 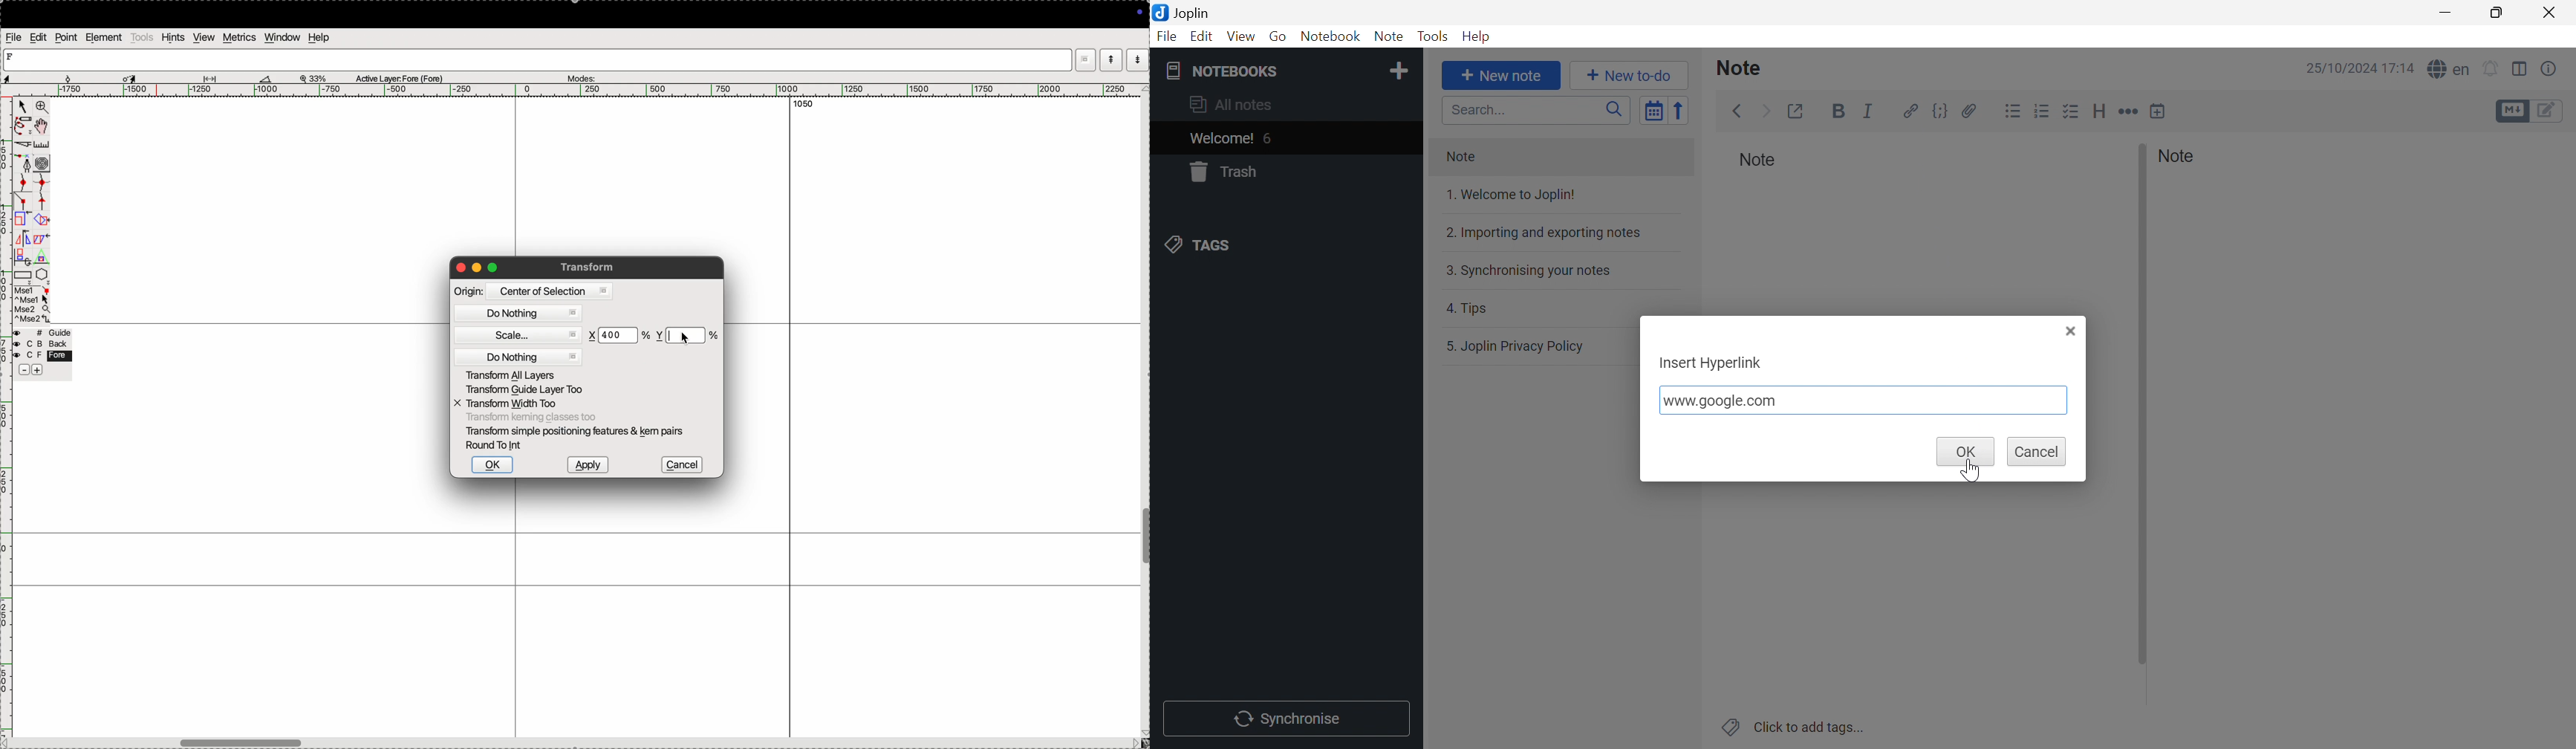 What do you see at coordinates (2042, 111) in the screenshot?
I see `Numbered List` at bounding box center [2042, 111].